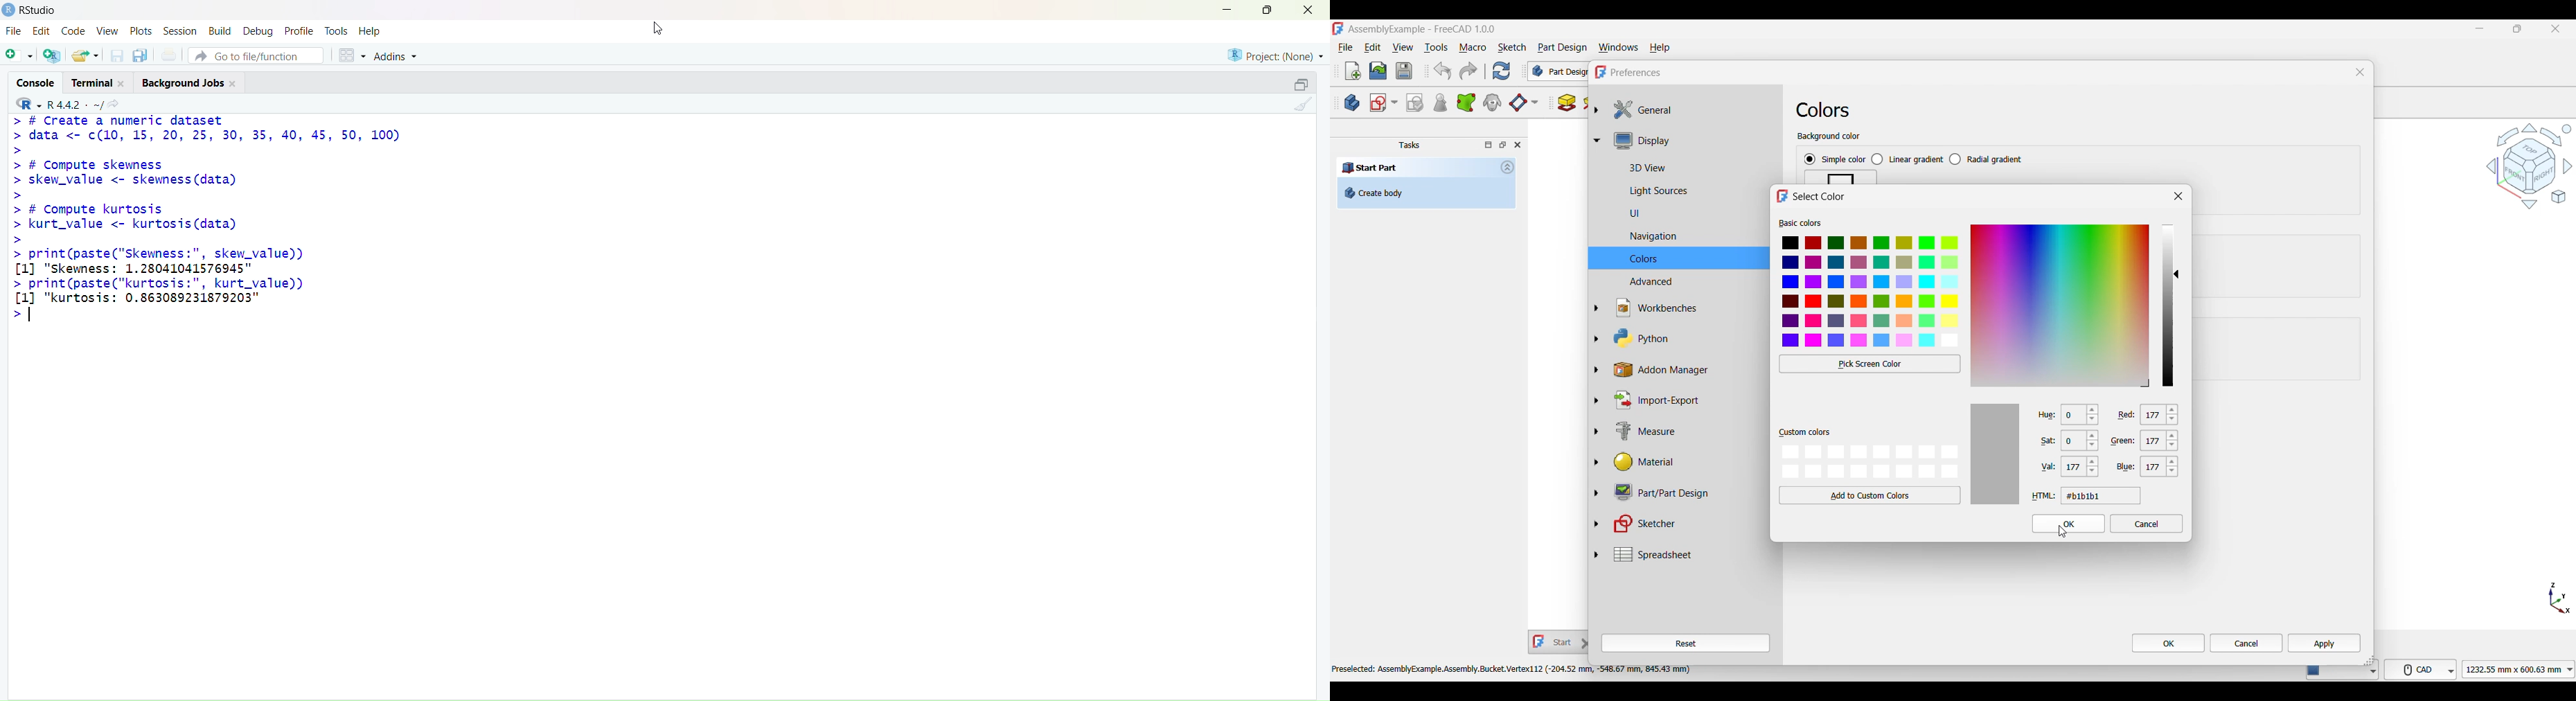 Image resolution: width=2576 pixels, height=728 pixels. I want to click on View the current working directory, so click(118, 103).